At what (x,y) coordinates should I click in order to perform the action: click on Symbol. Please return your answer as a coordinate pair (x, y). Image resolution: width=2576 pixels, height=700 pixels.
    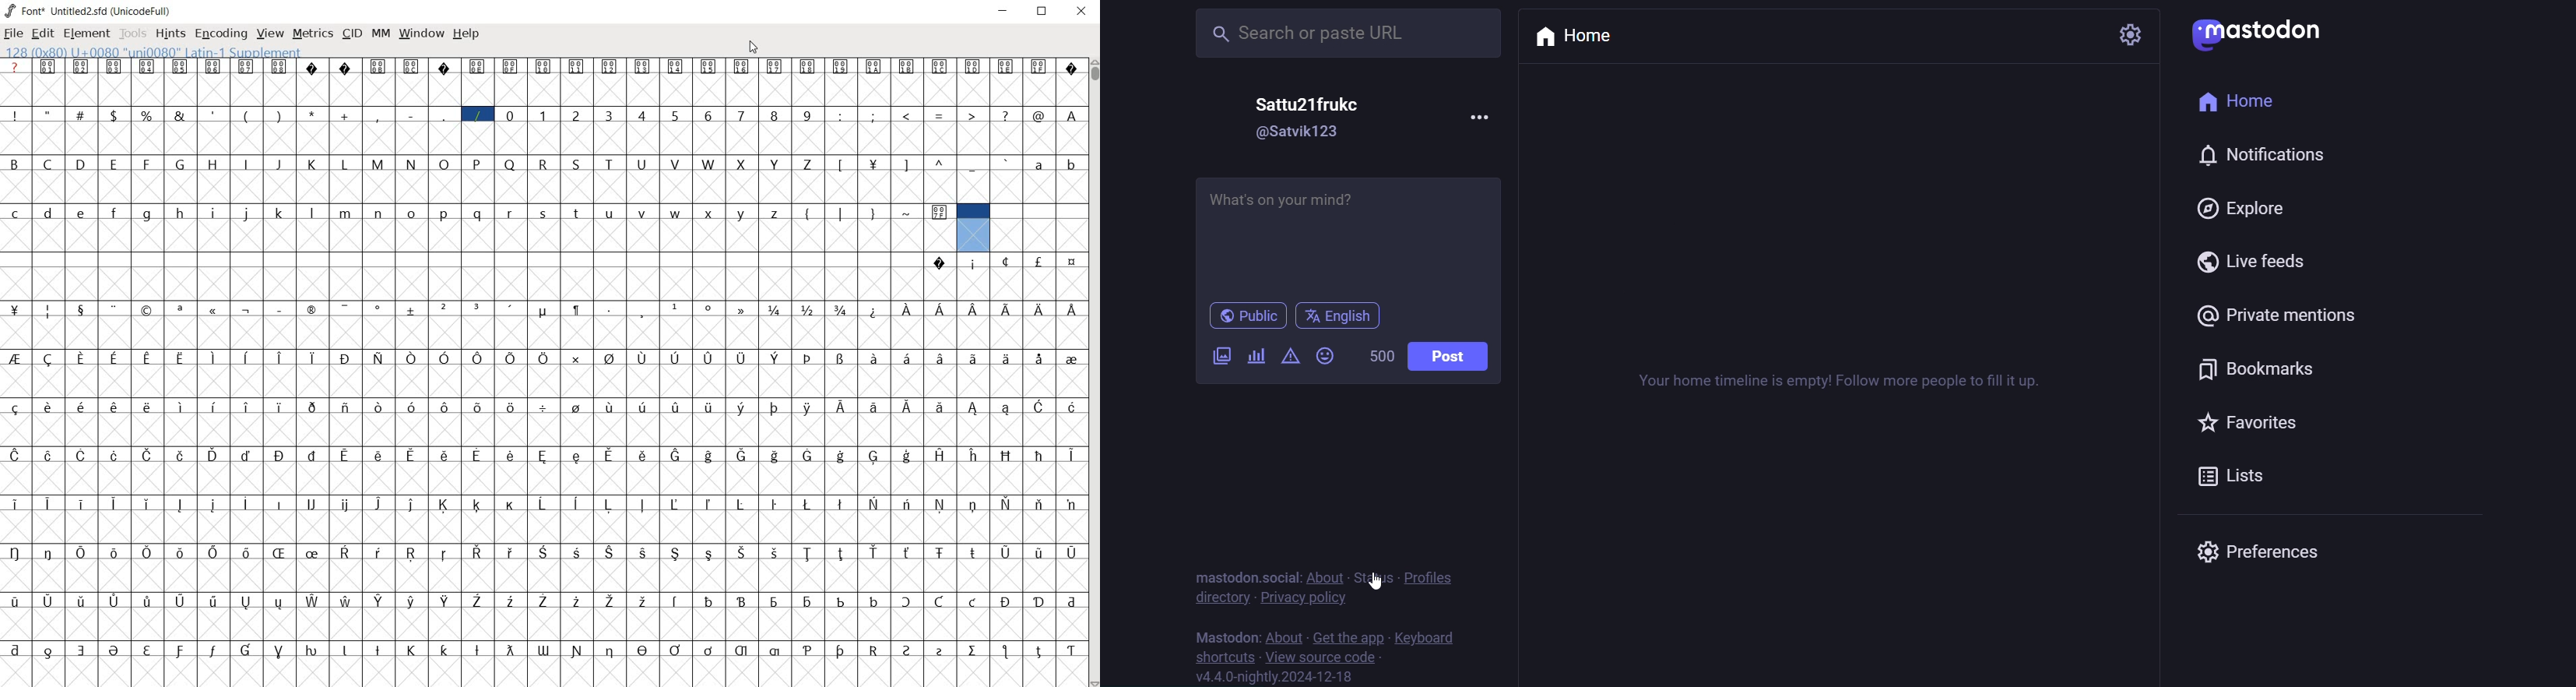
    Looking at the image, I should click on (745, 599).